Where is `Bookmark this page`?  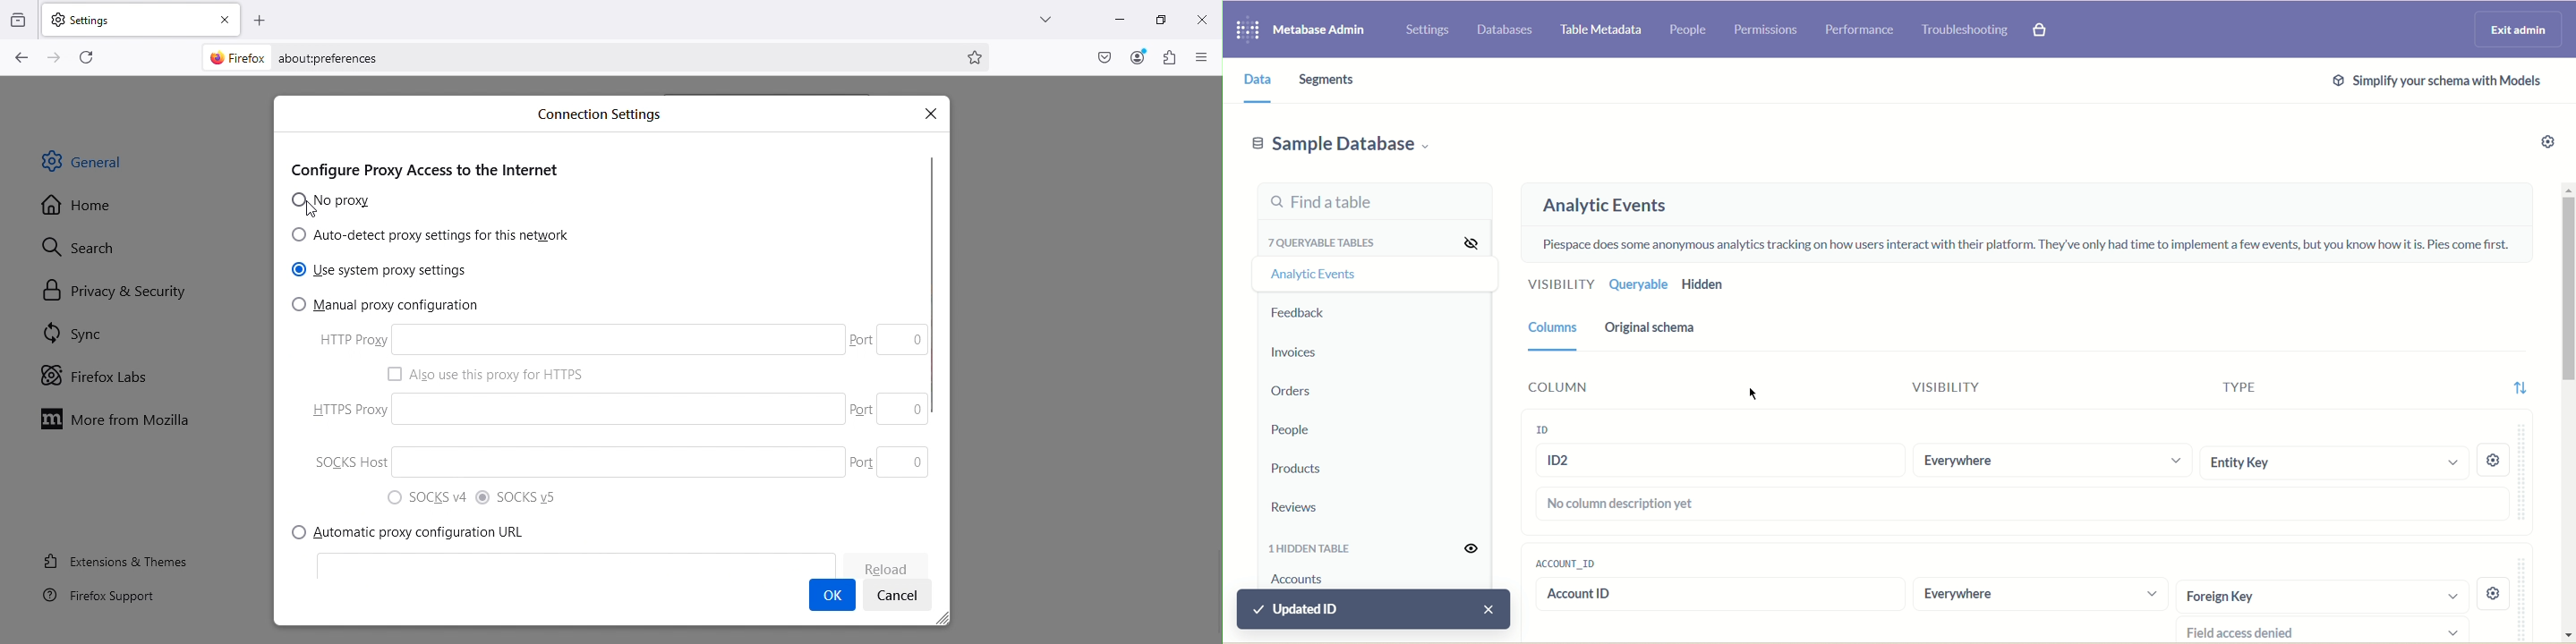
Bookmark this page is located at coordinates (978, 59).